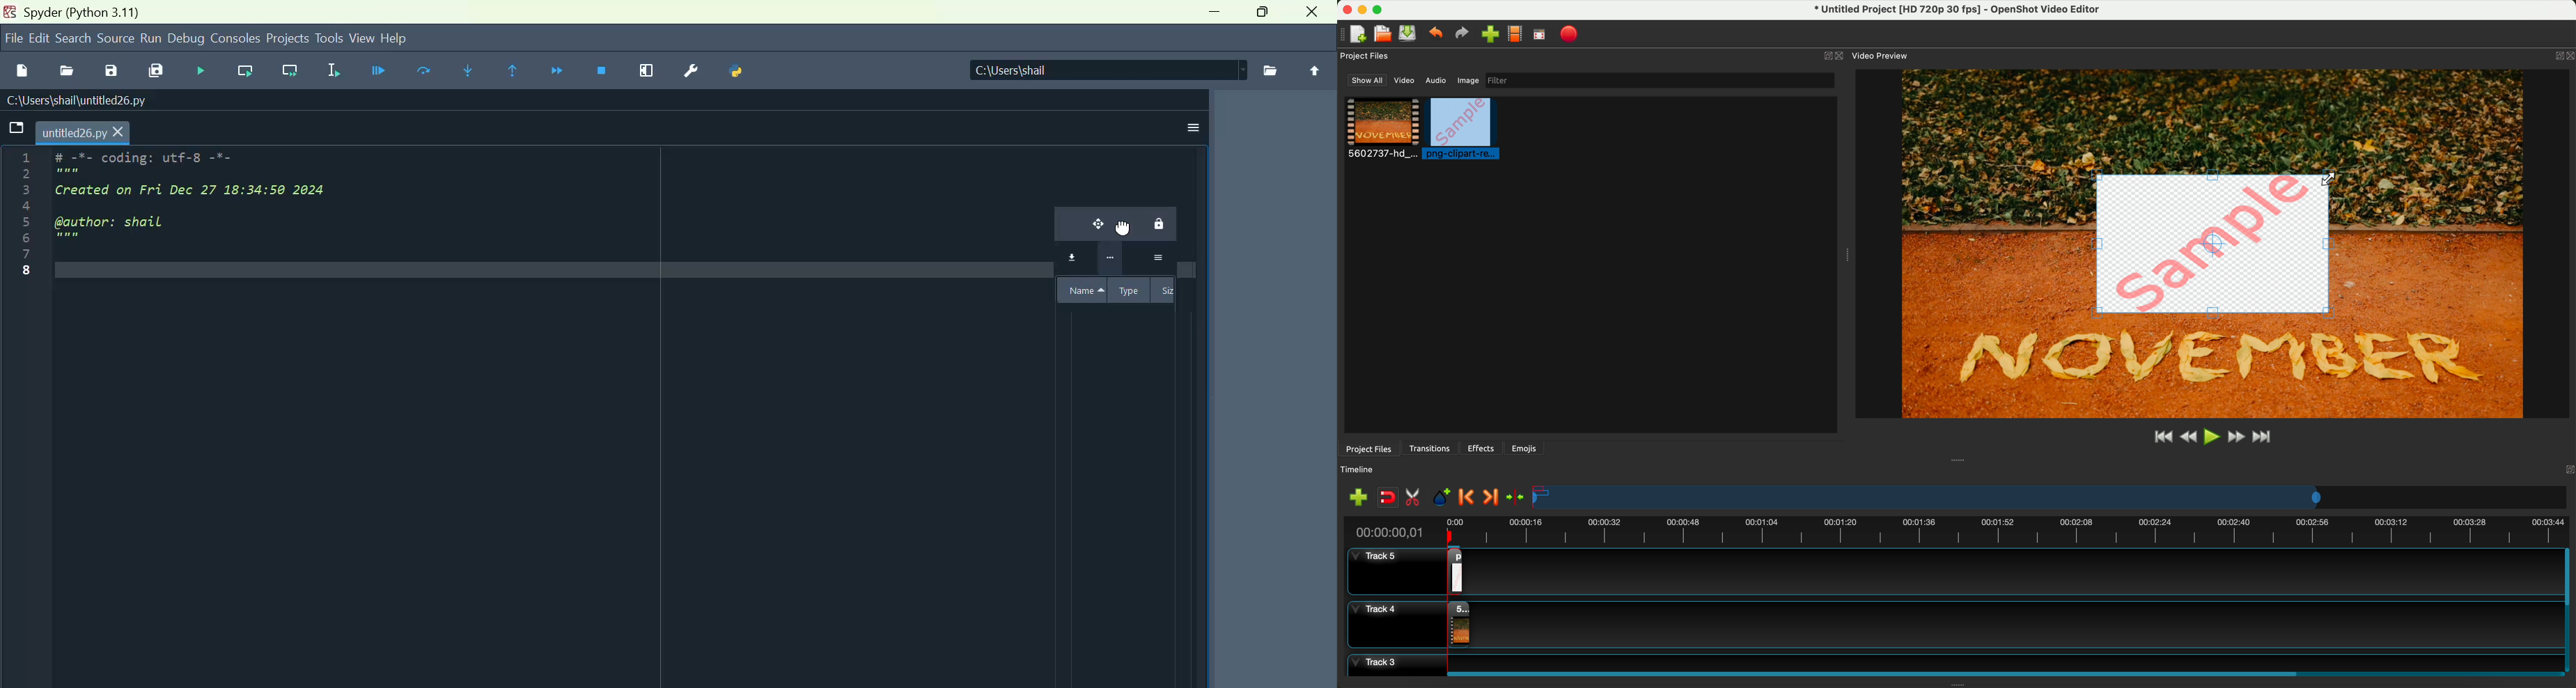  I want to click on variable explorer pane, so click(1128, 447).